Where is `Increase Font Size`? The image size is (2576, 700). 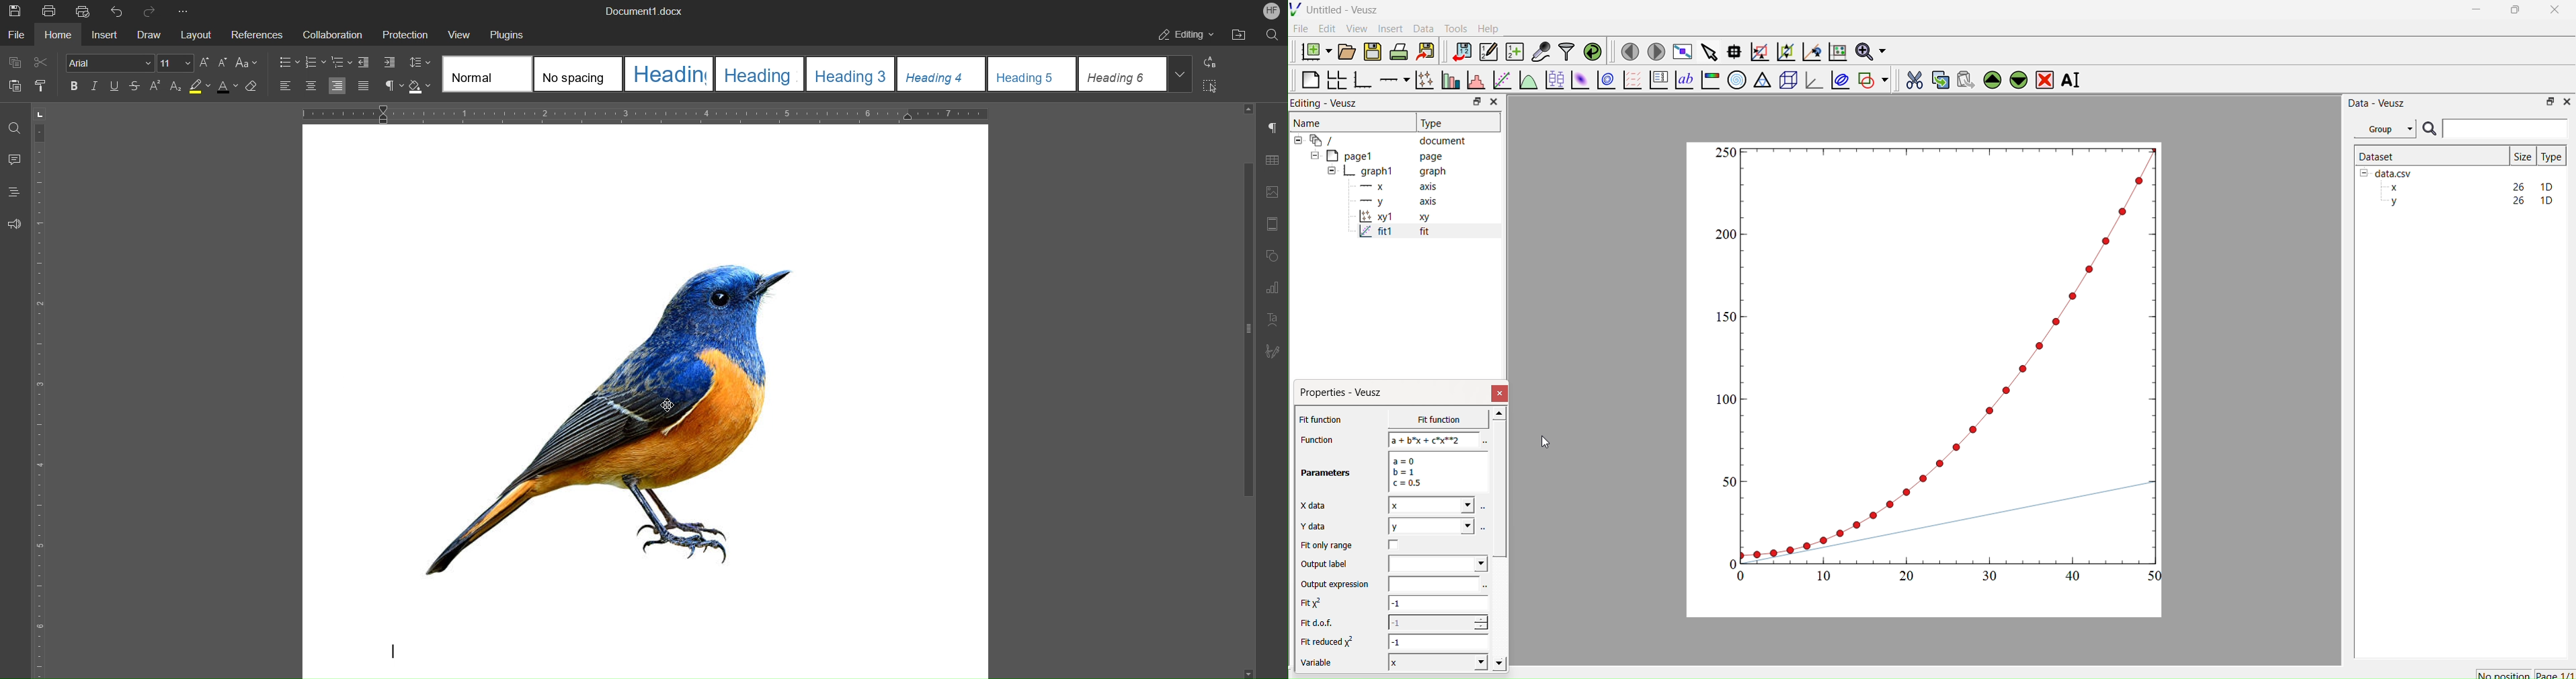
Increase Font Size is located at coordinates (204, 63).